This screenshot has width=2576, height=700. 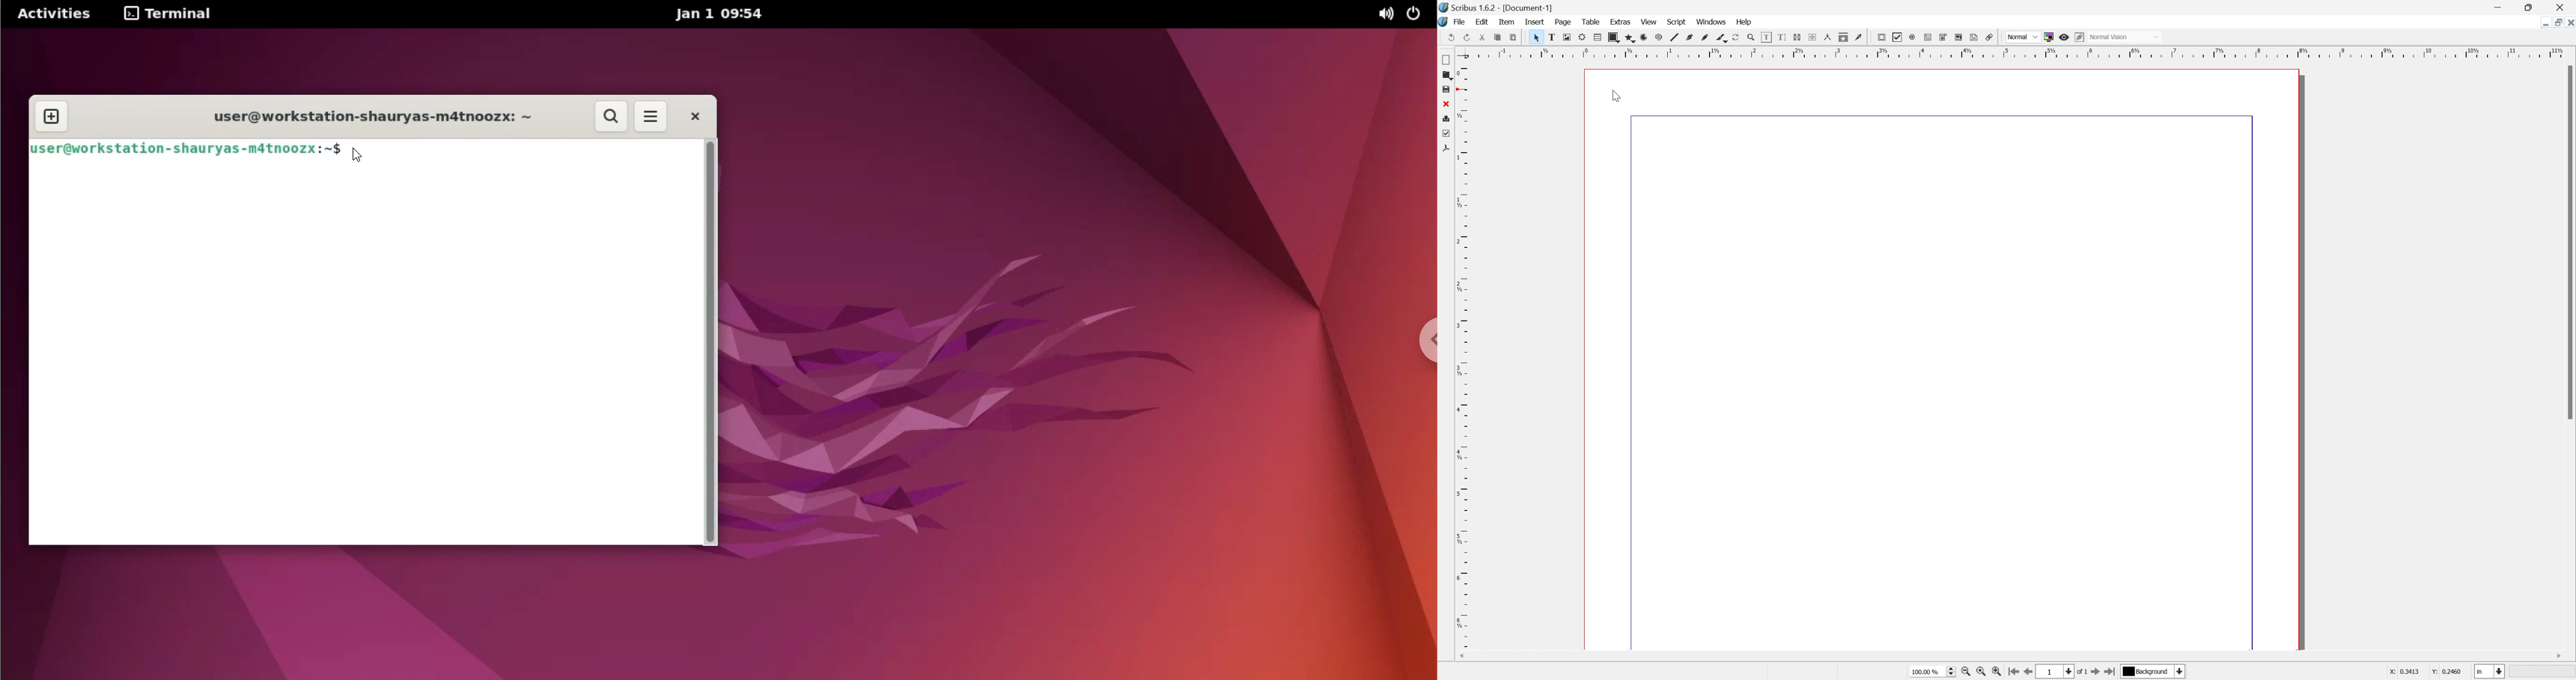 I want to click on cursor, so click(x=357, y=157).